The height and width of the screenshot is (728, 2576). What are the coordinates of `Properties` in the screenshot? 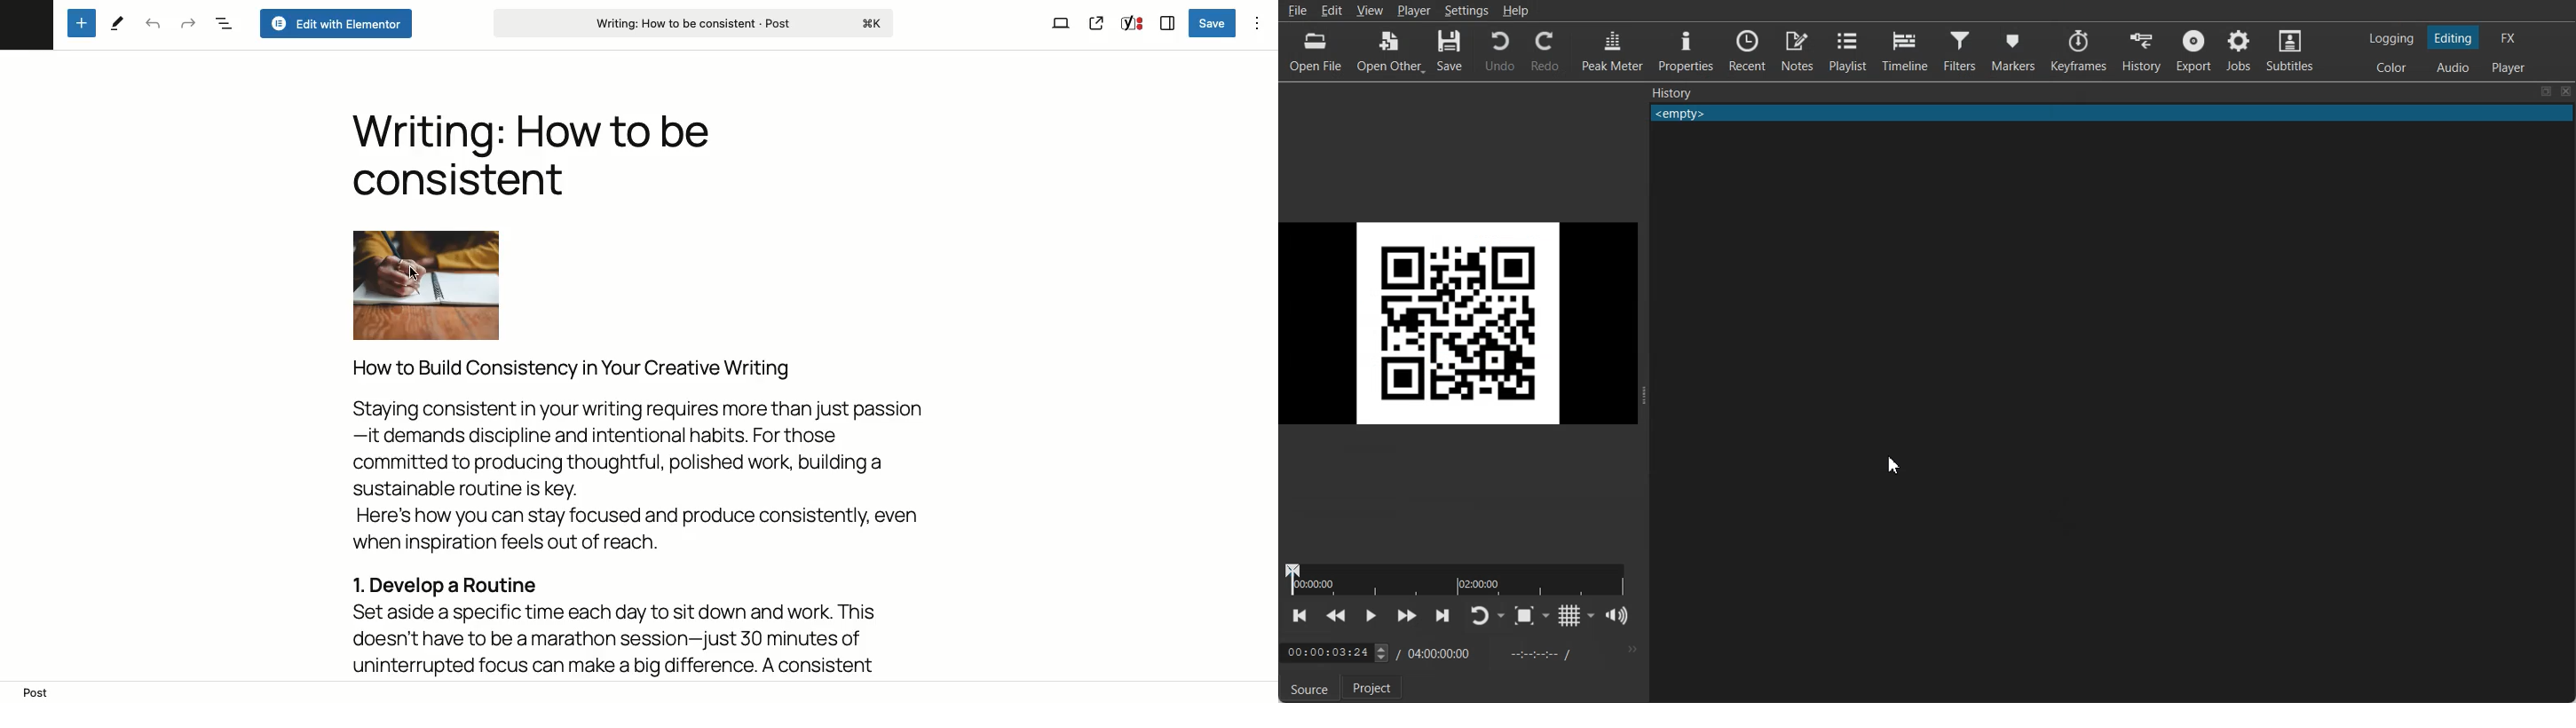 It's located at (1685, 48).